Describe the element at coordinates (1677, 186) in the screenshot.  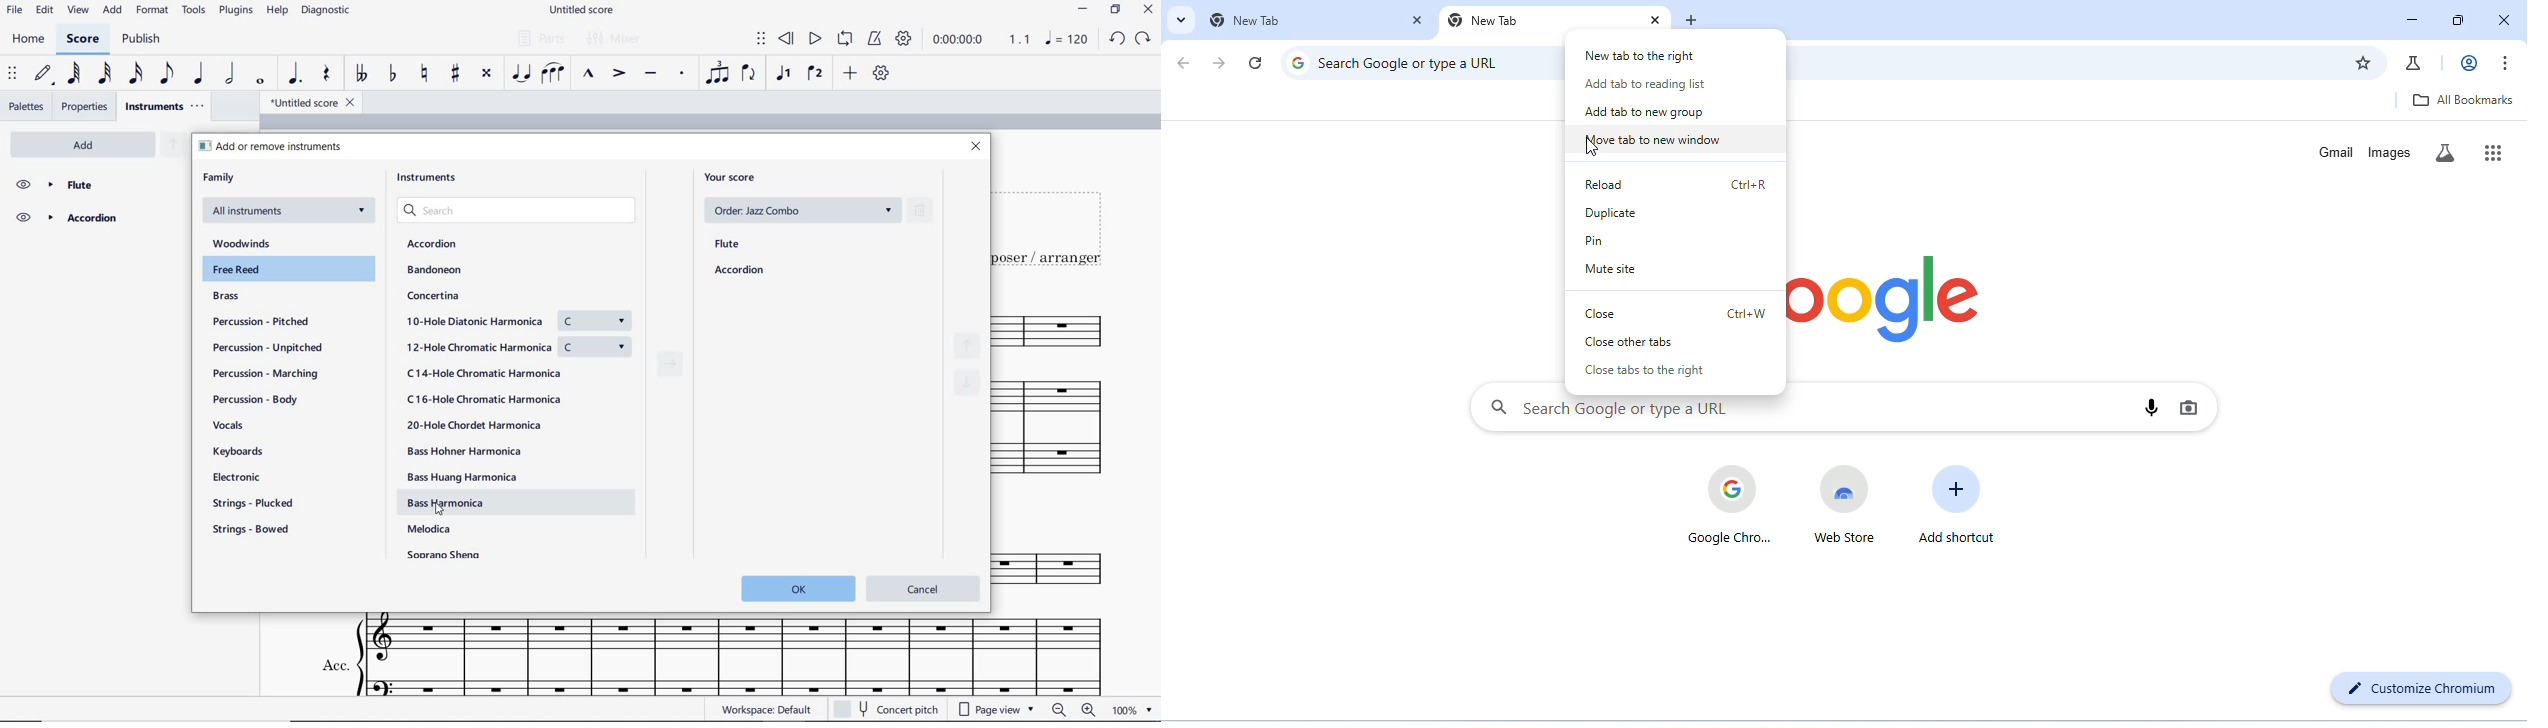
I see `reload` at that location.